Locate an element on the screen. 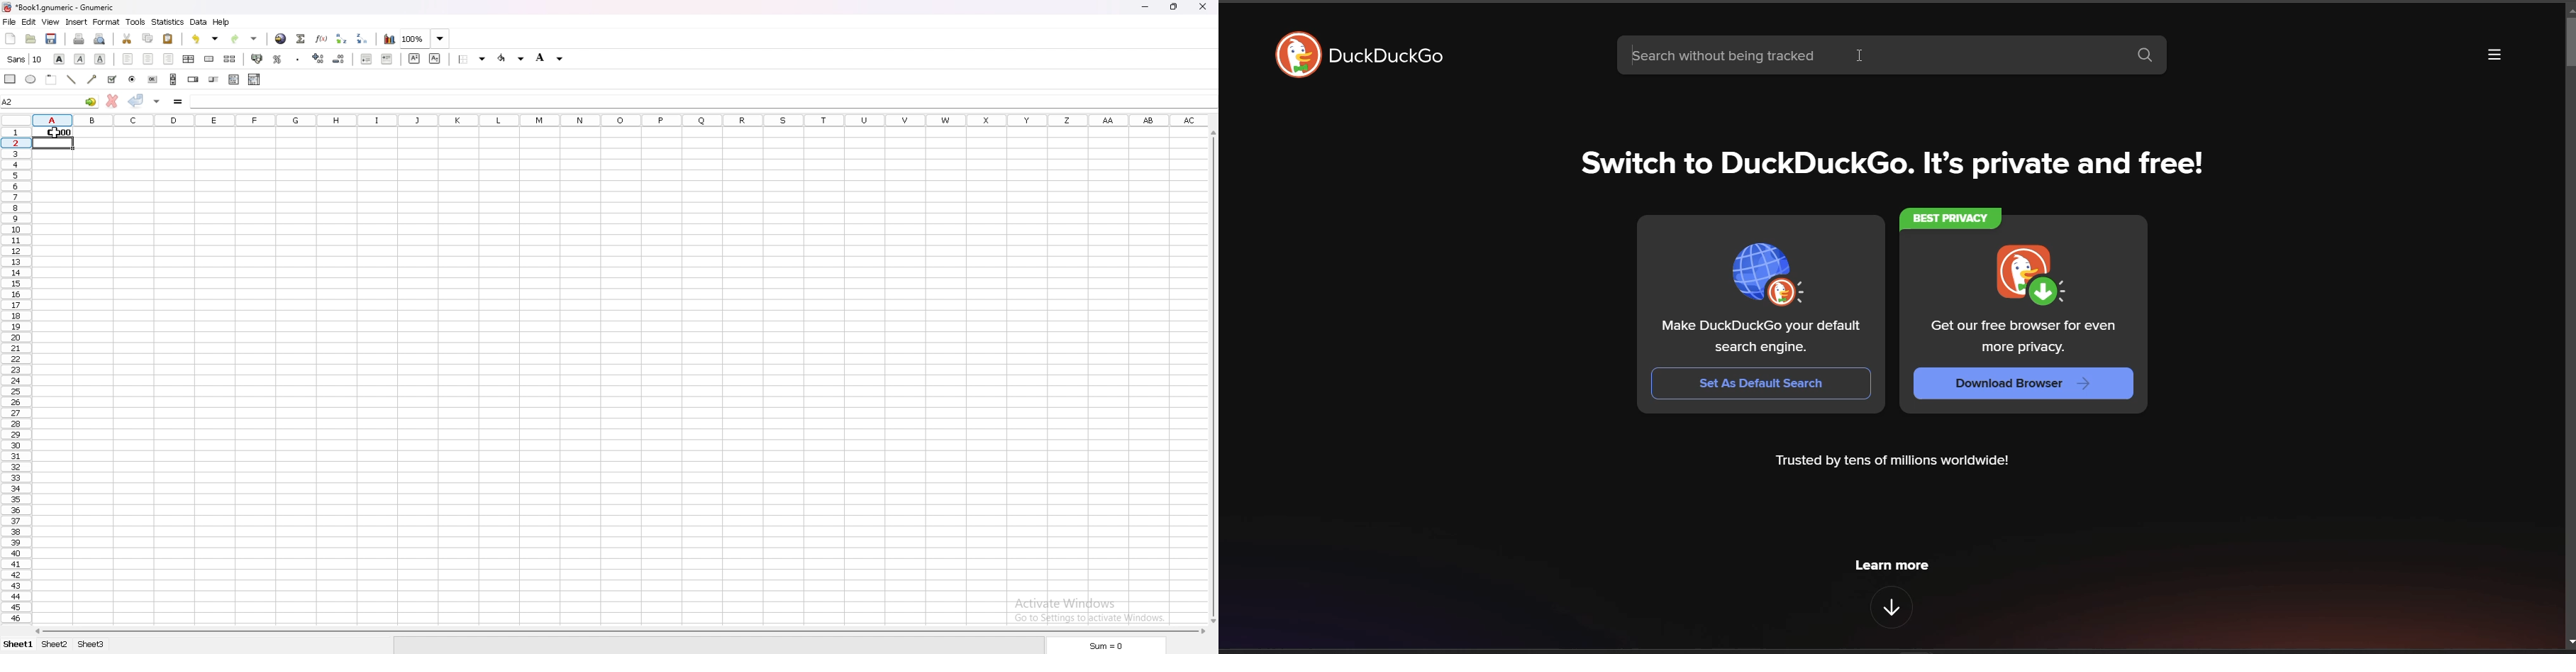  help is located at coordinates (222, 22).